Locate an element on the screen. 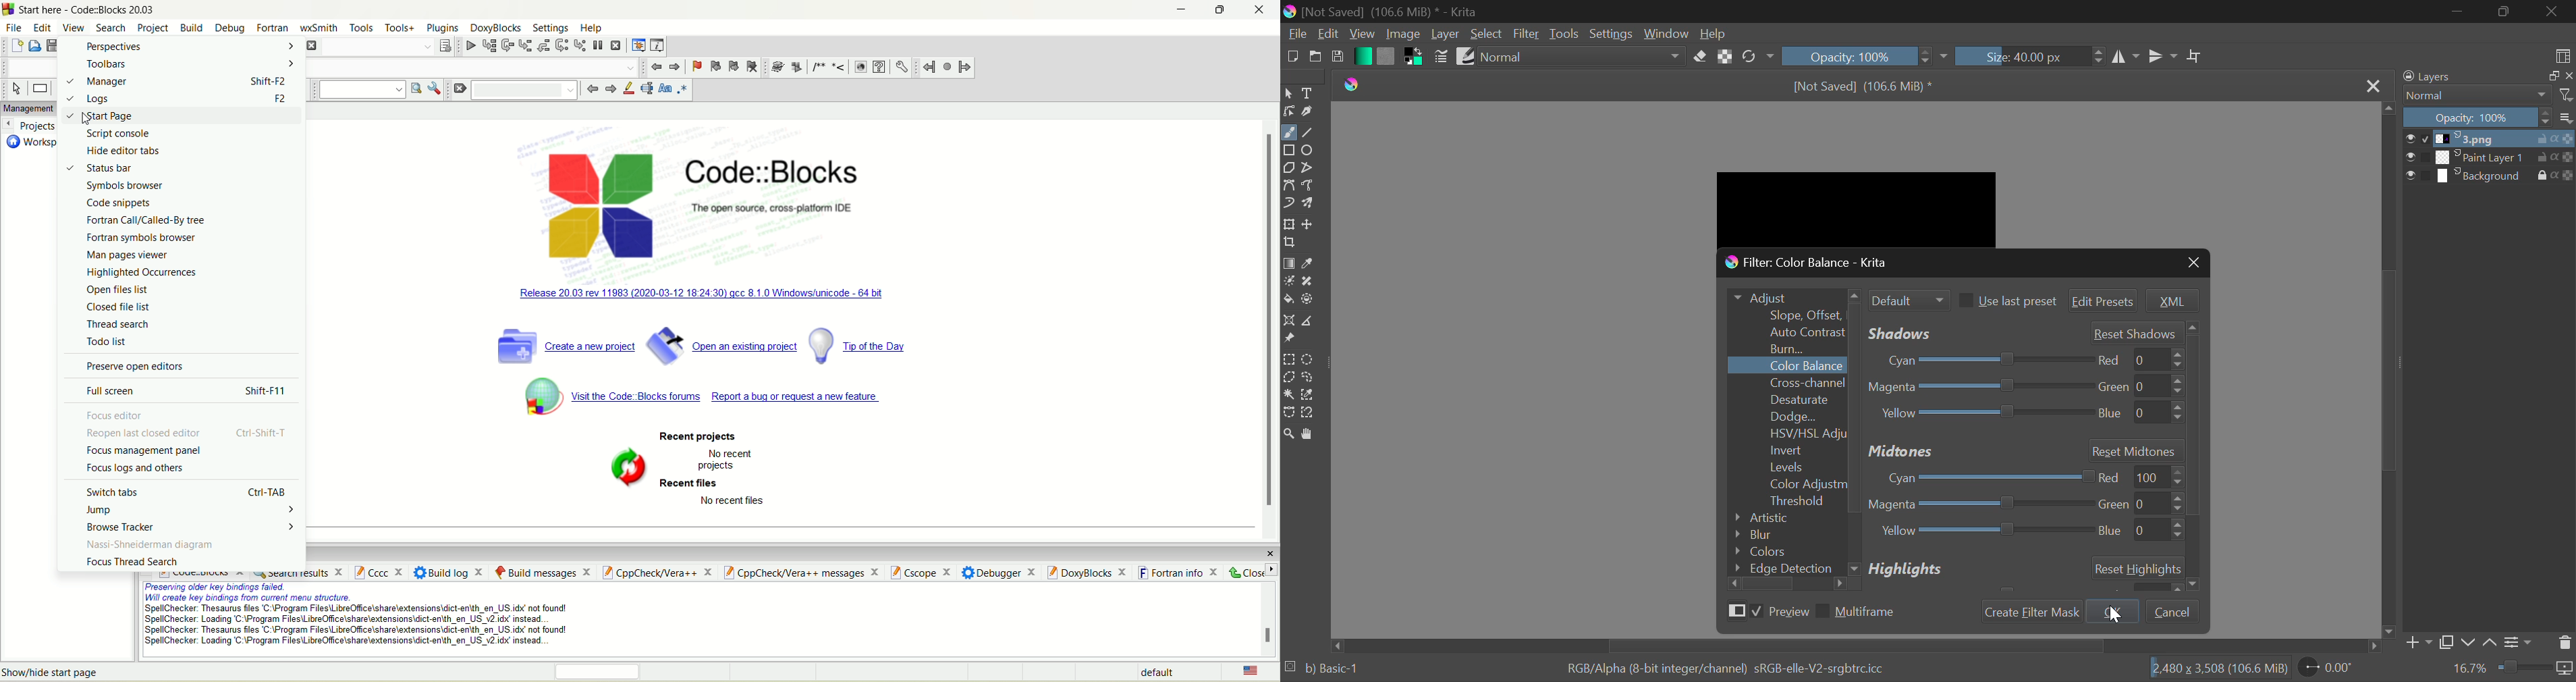  RGB/Alpha (8-bit integer/channel) sRGB-elle-V2-srgbtrc.icc is located at coordinates (1736, 669).